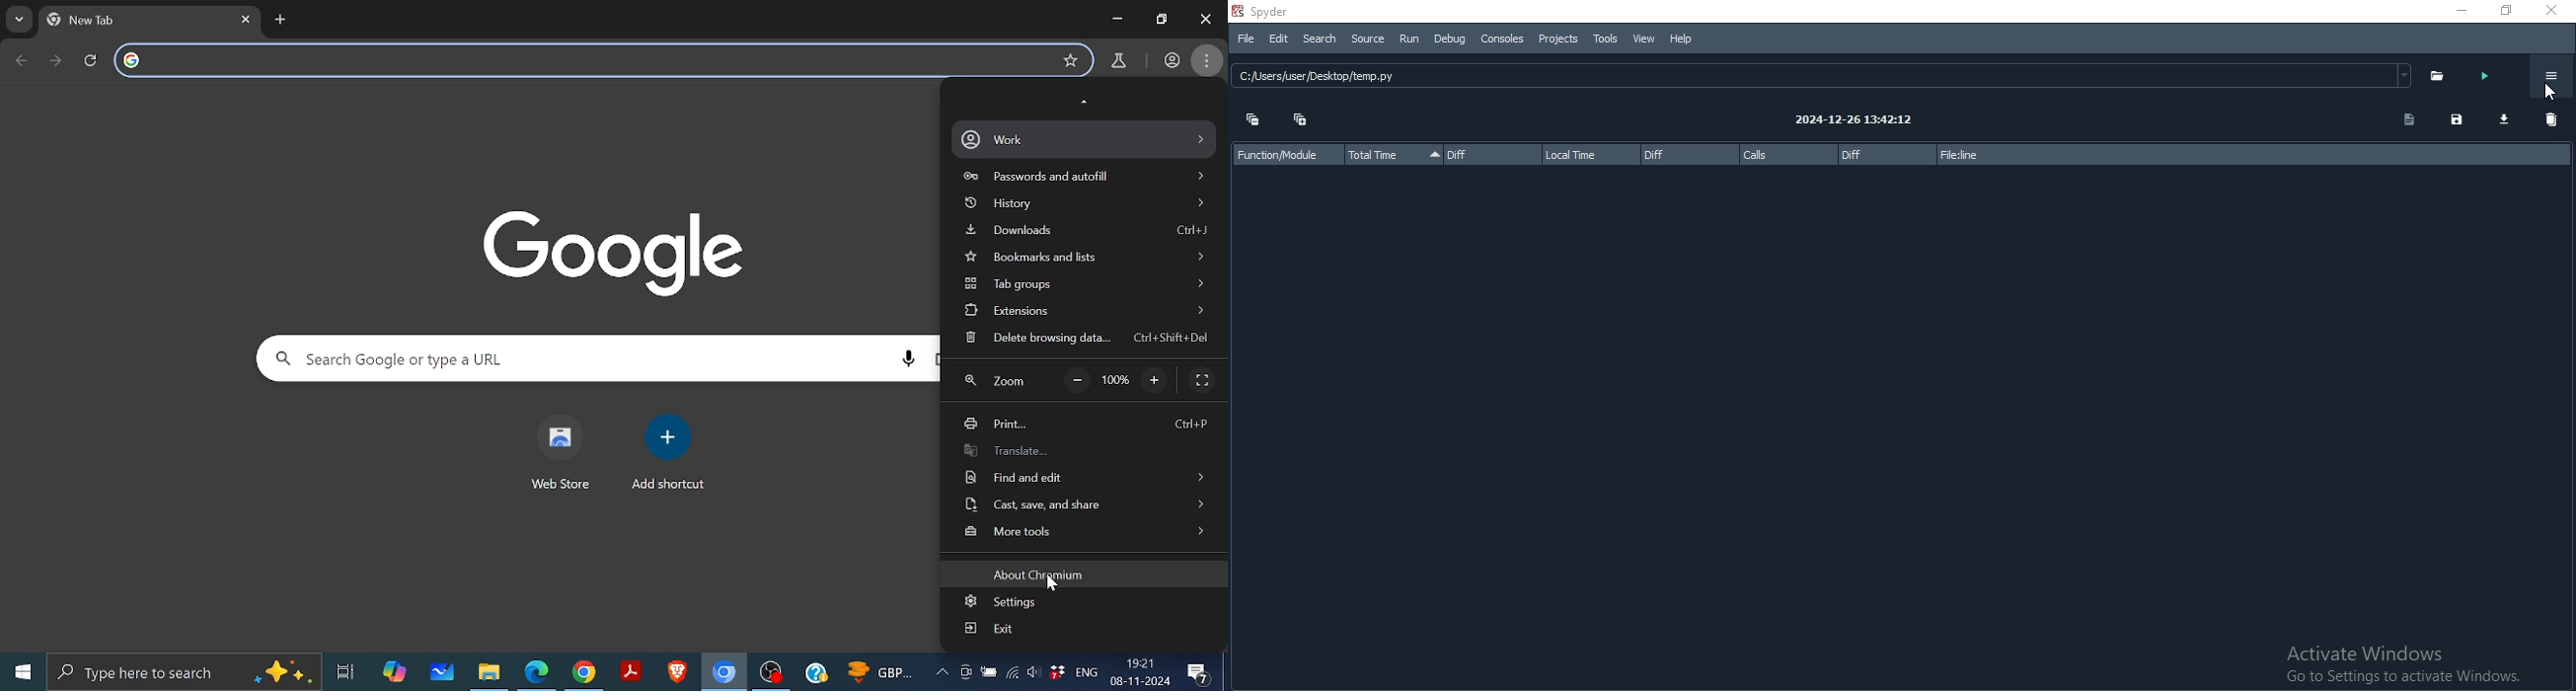 The image size is (2576, 700). Describe the element at coordinates (2552, 76) in the screenshot. I see `Options` at that location.